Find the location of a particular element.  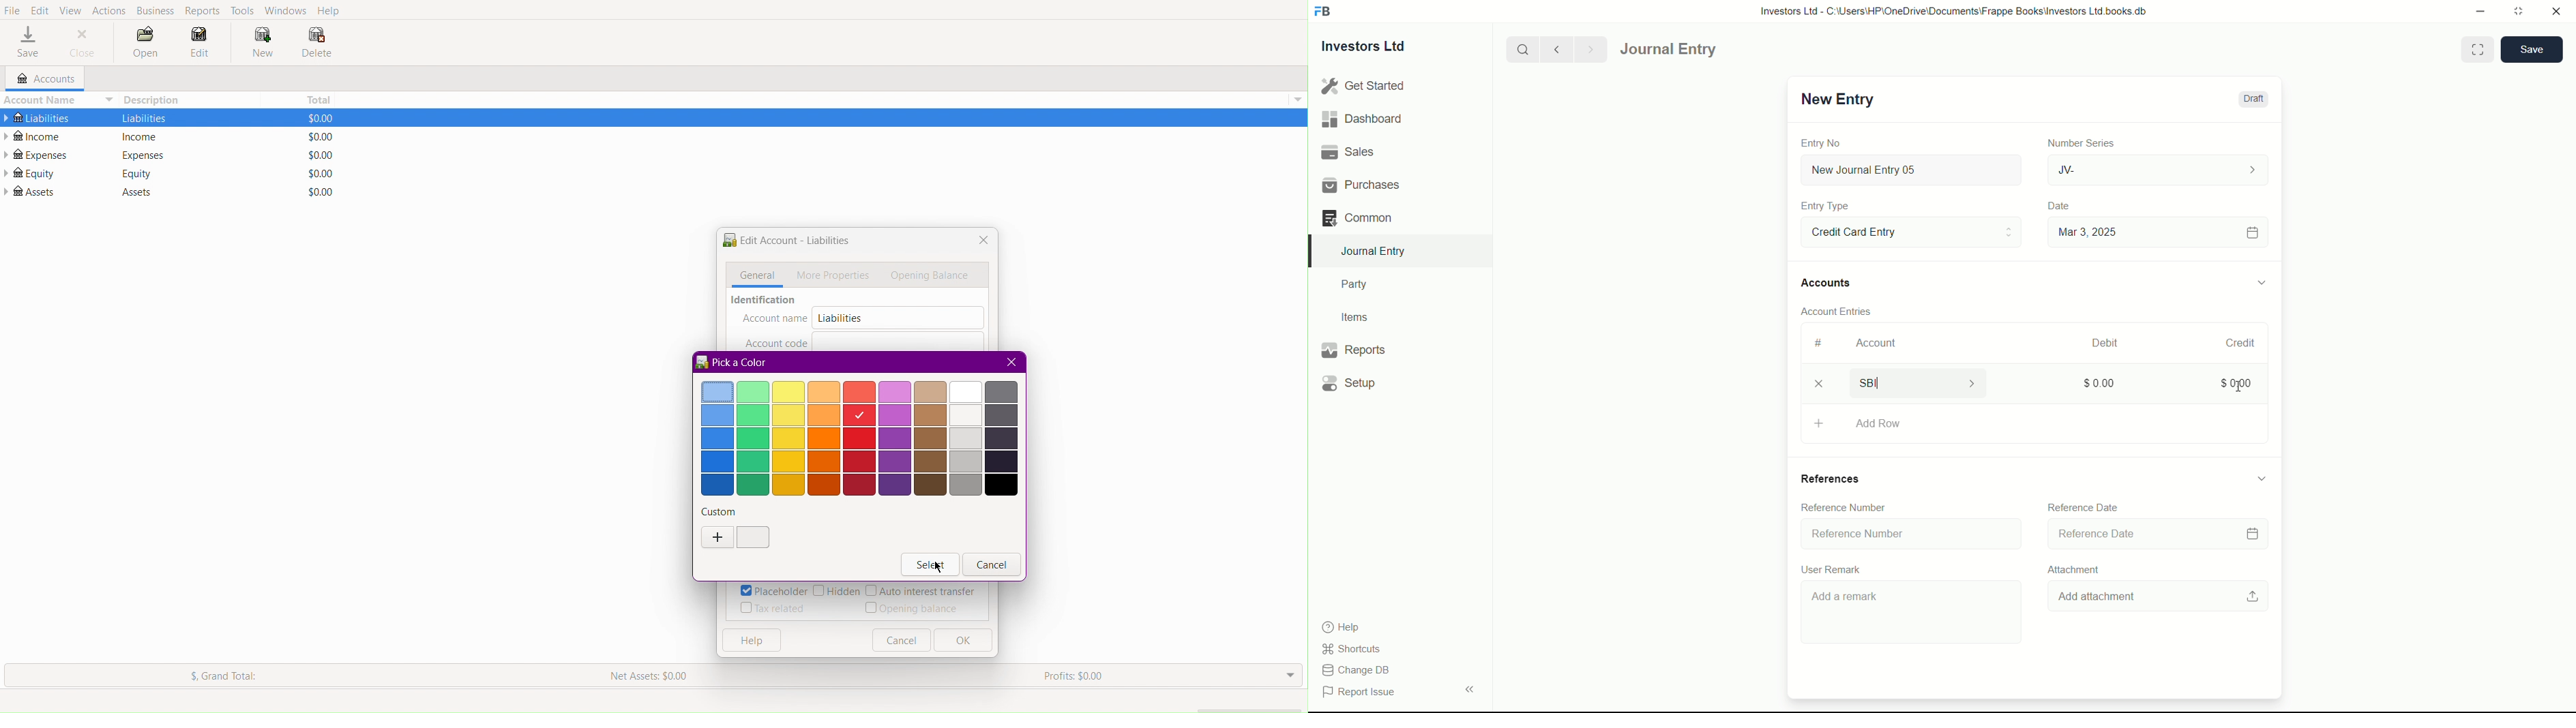

Entry Type is located at coordinates (1910, 231).